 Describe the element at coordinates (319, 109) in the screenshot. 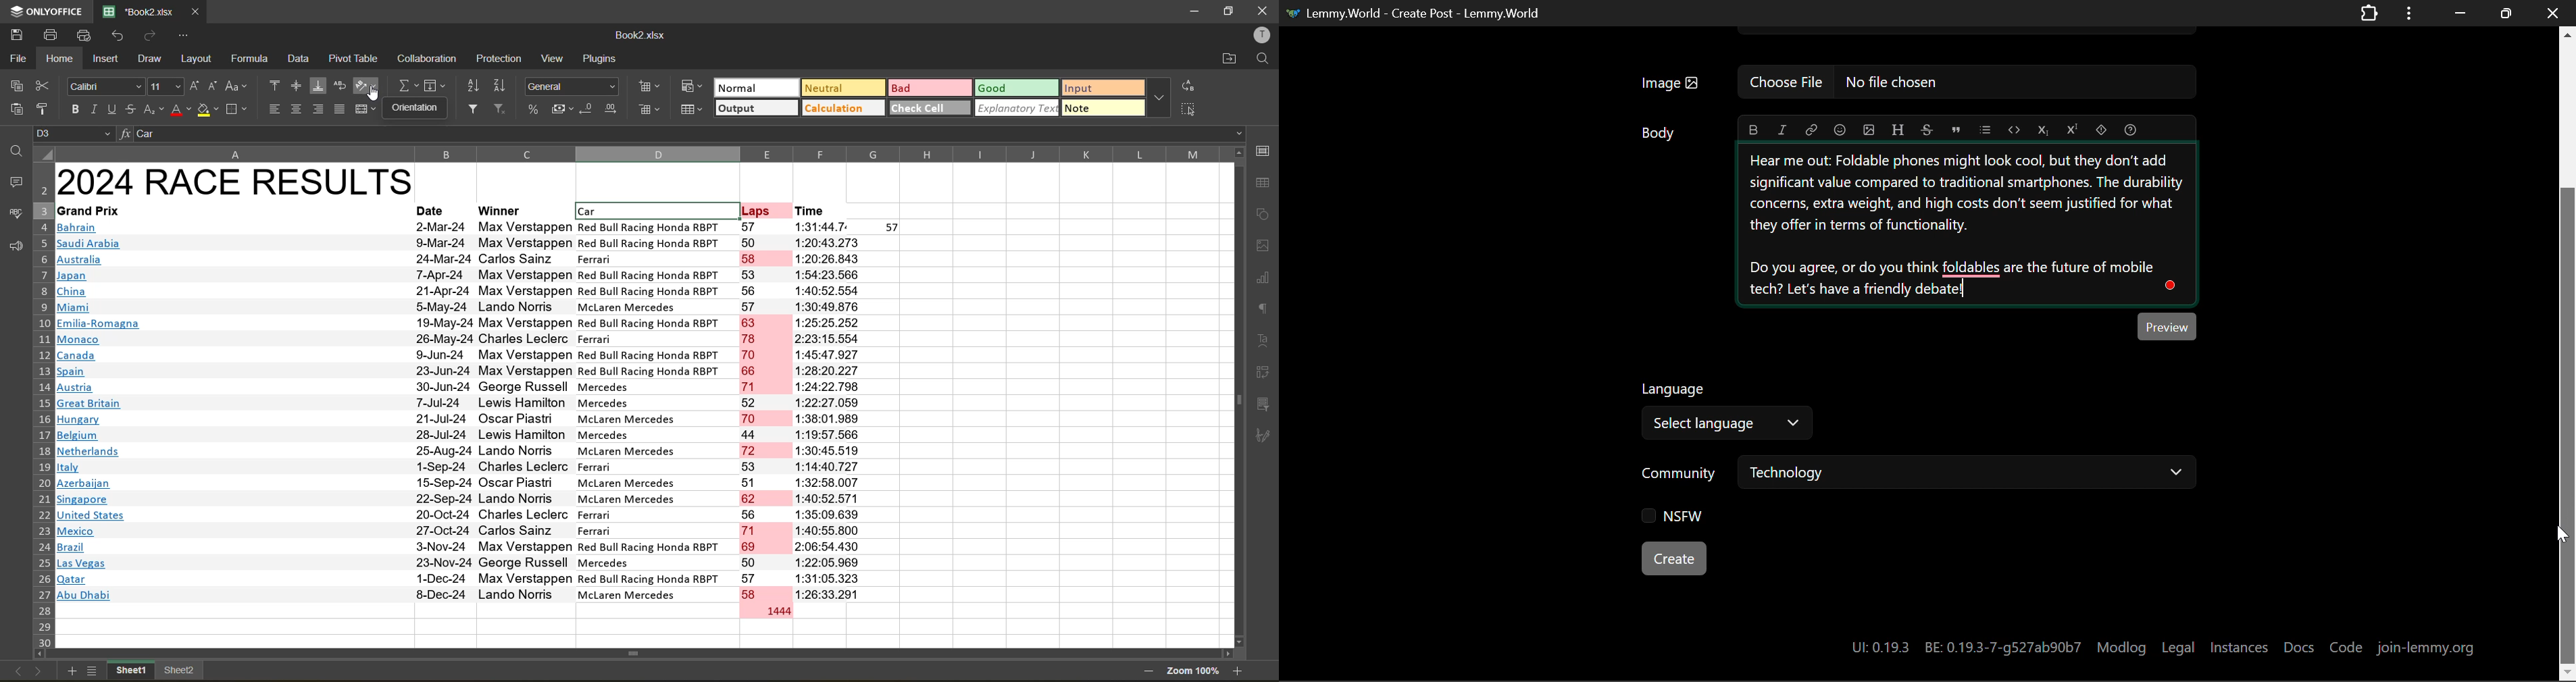

I see `align right` at that location.